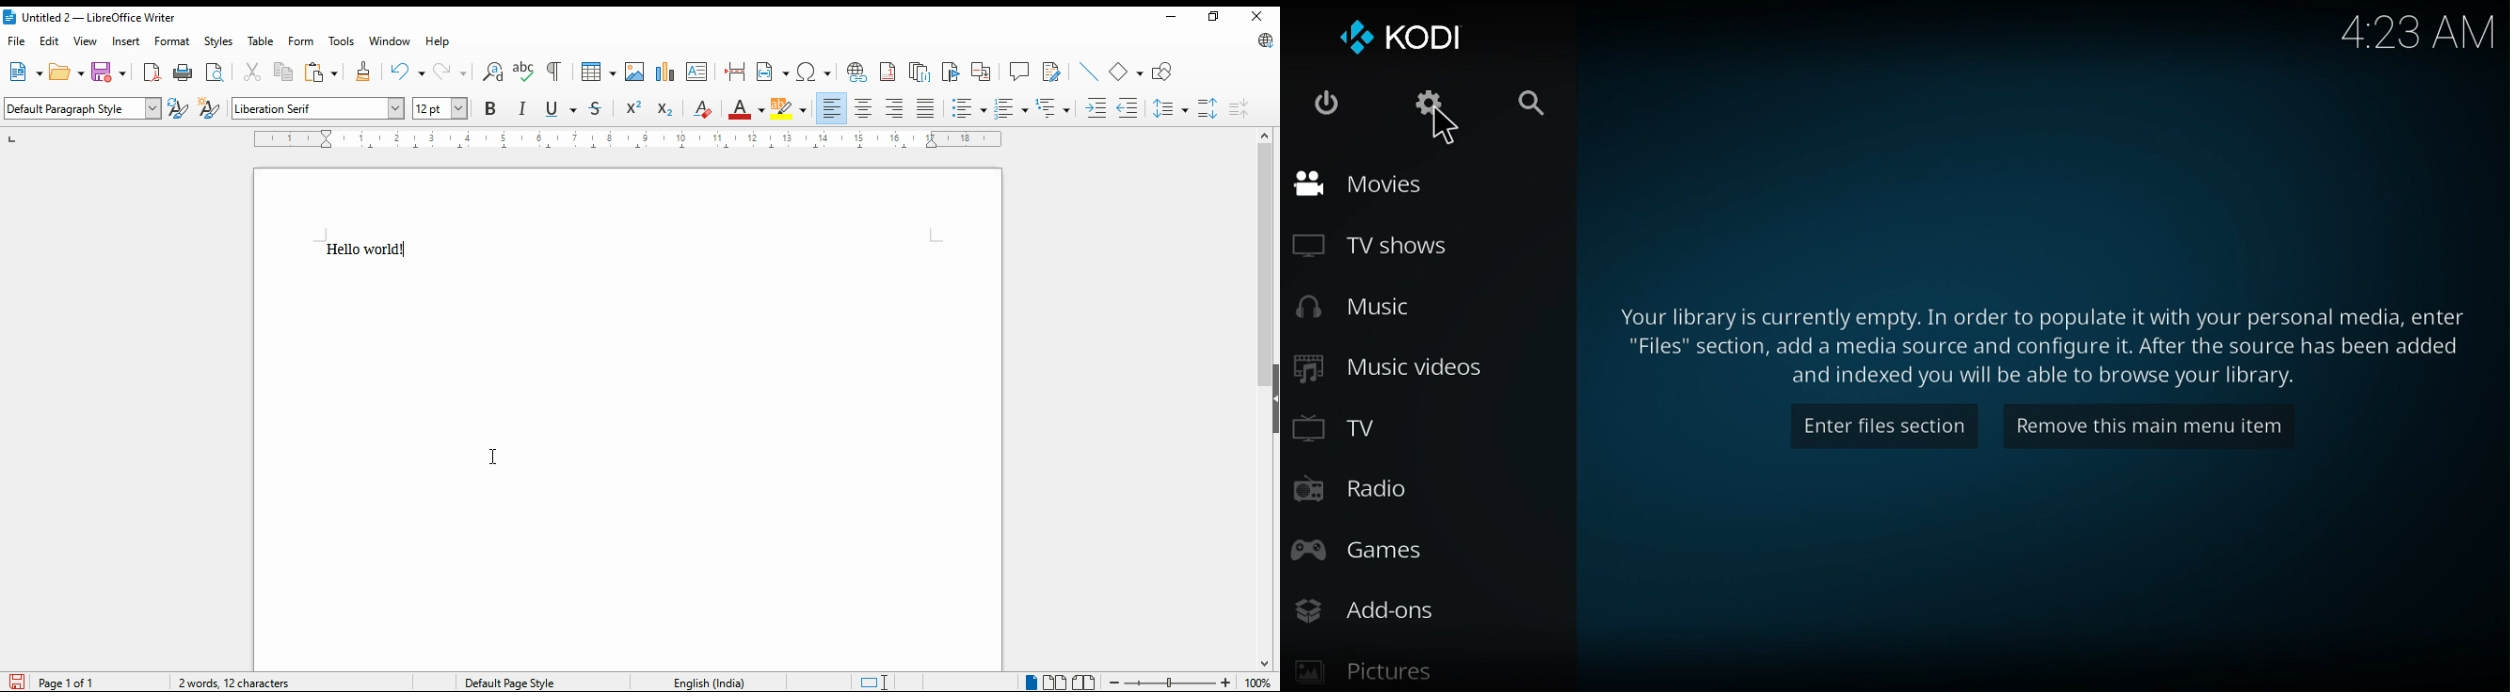 This screenshot has height=700, width=2520. I want to click on insert field, so click(772, 70).